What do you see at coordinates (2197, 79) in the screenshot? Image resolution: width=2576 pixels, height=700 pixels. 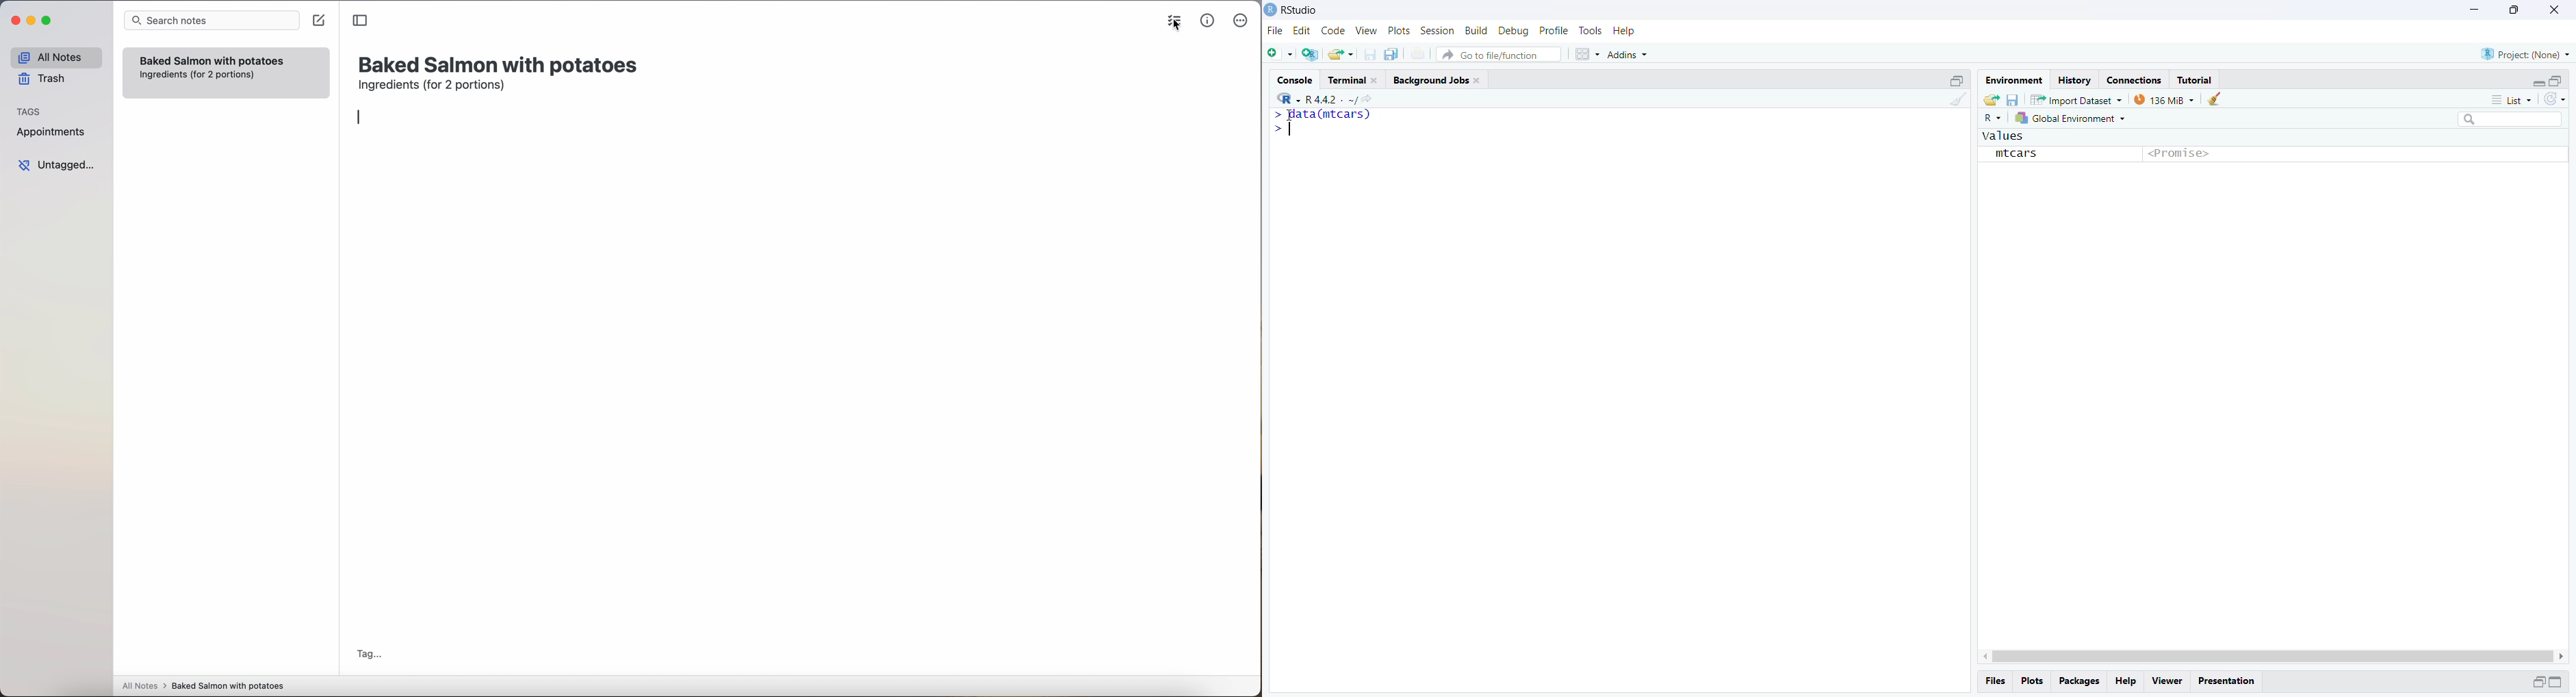 I see `Tutorial` at bounding box center [2197, 79].